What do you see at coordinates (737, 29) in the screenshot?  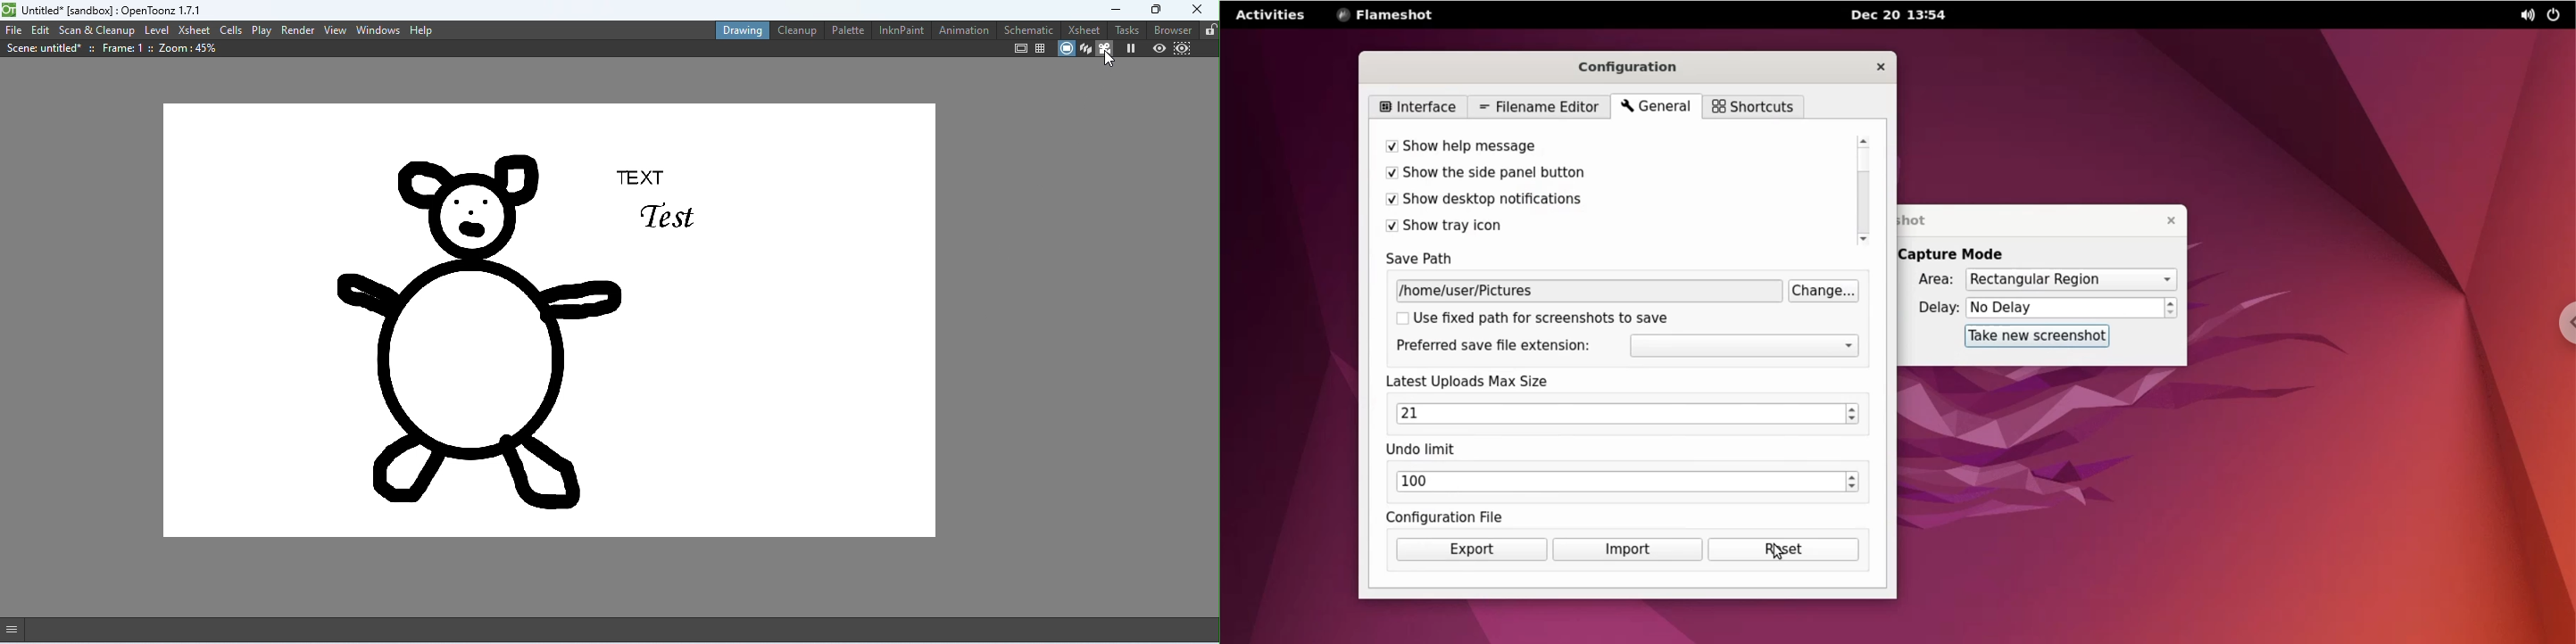 I see `Drawing` at bounding box center [737, 29].